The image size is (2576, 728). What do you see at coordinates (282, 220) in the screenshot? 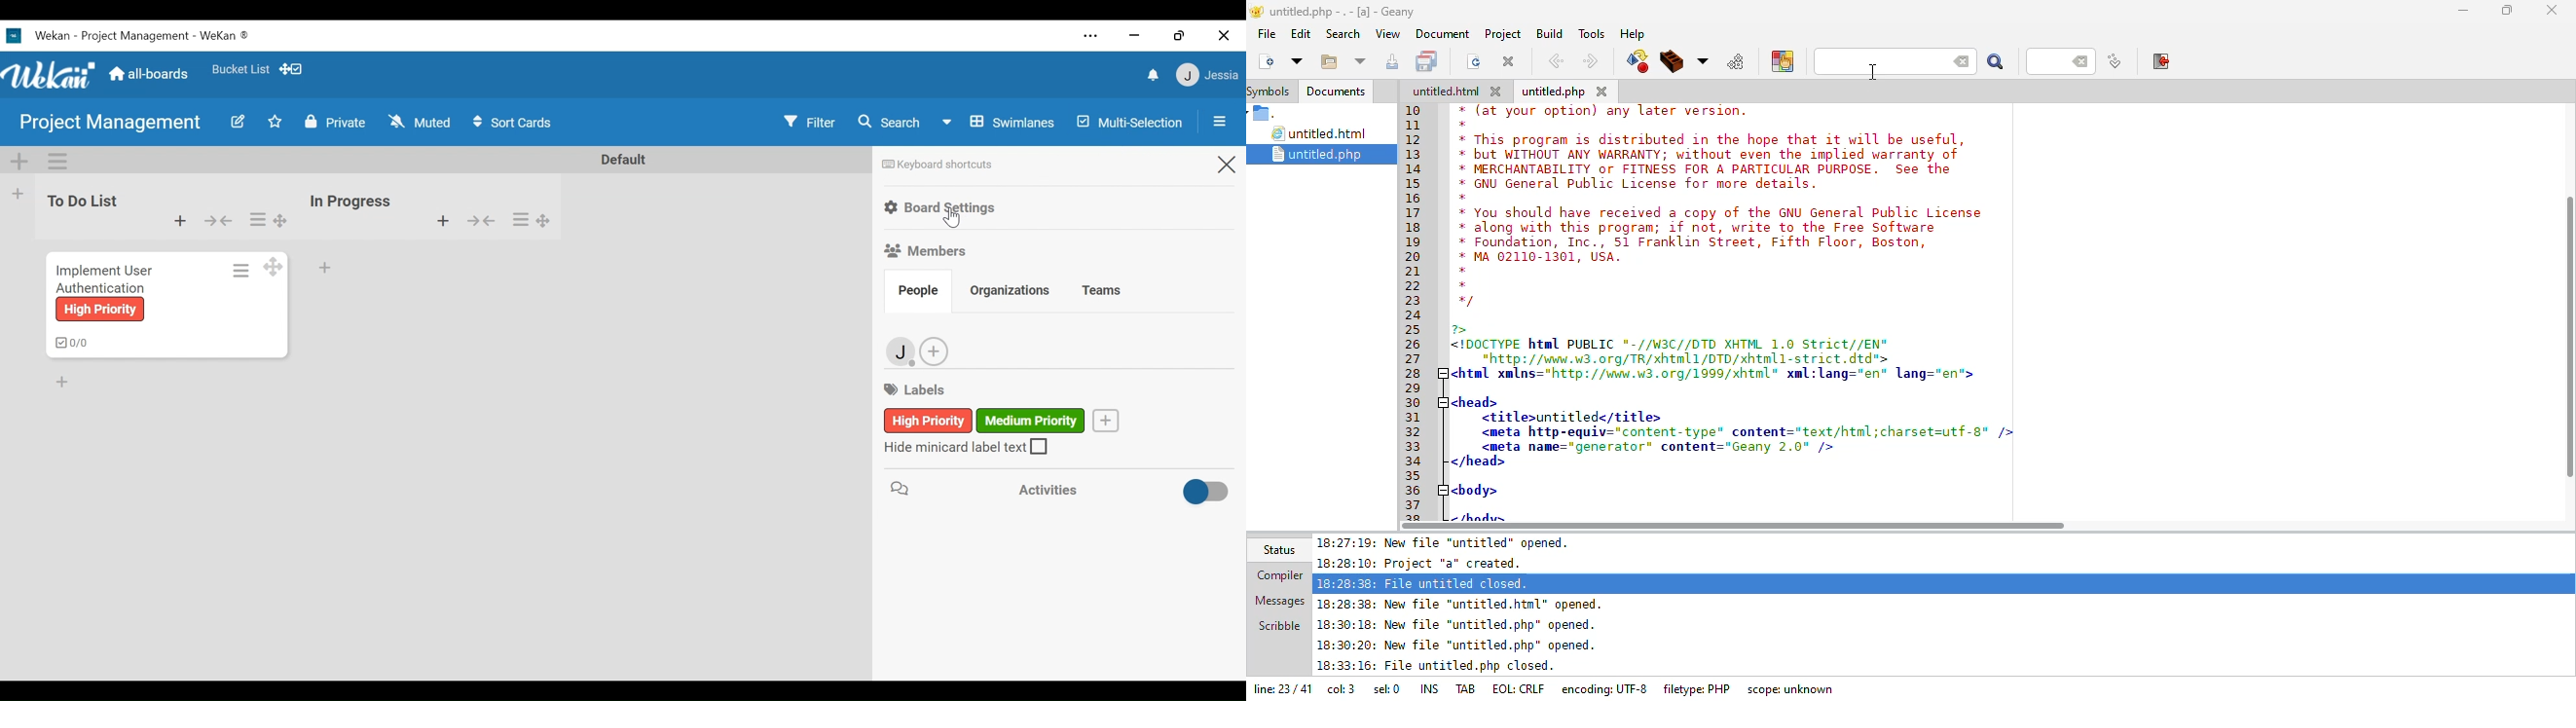
I see `Drag handles` at bounding box center [282, 220].